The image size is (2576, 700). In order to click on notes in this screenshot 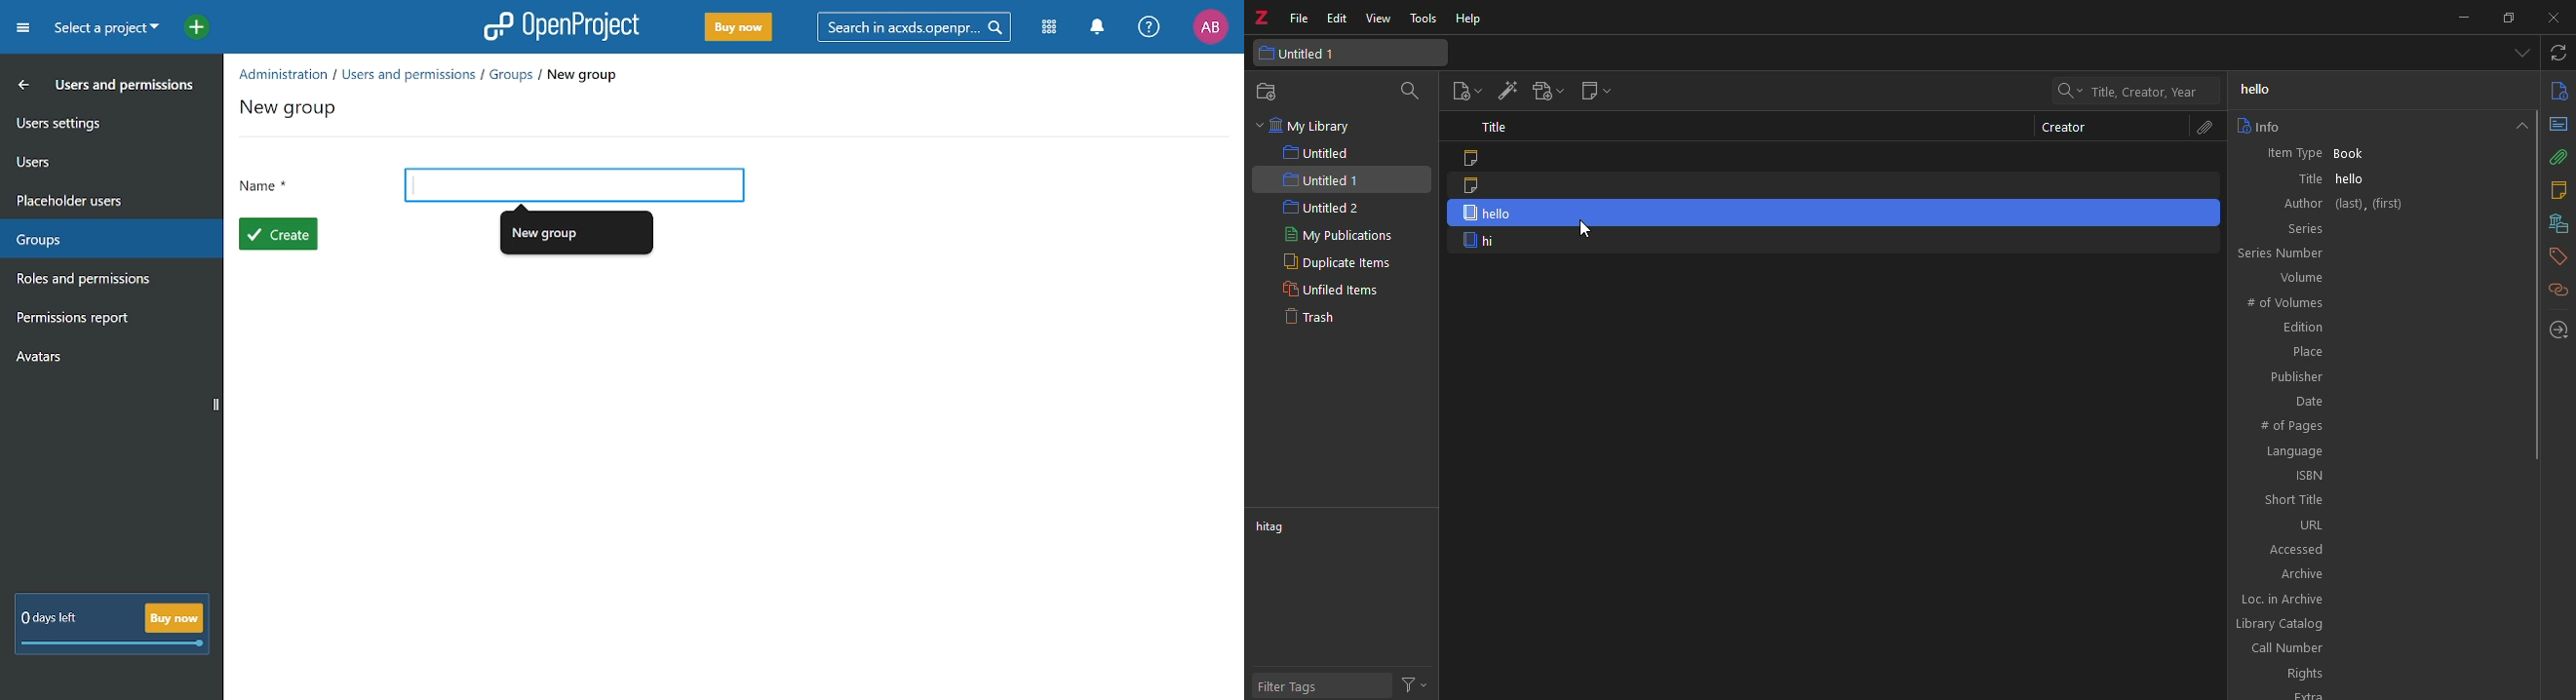, I will do `click(2559, 189)`.